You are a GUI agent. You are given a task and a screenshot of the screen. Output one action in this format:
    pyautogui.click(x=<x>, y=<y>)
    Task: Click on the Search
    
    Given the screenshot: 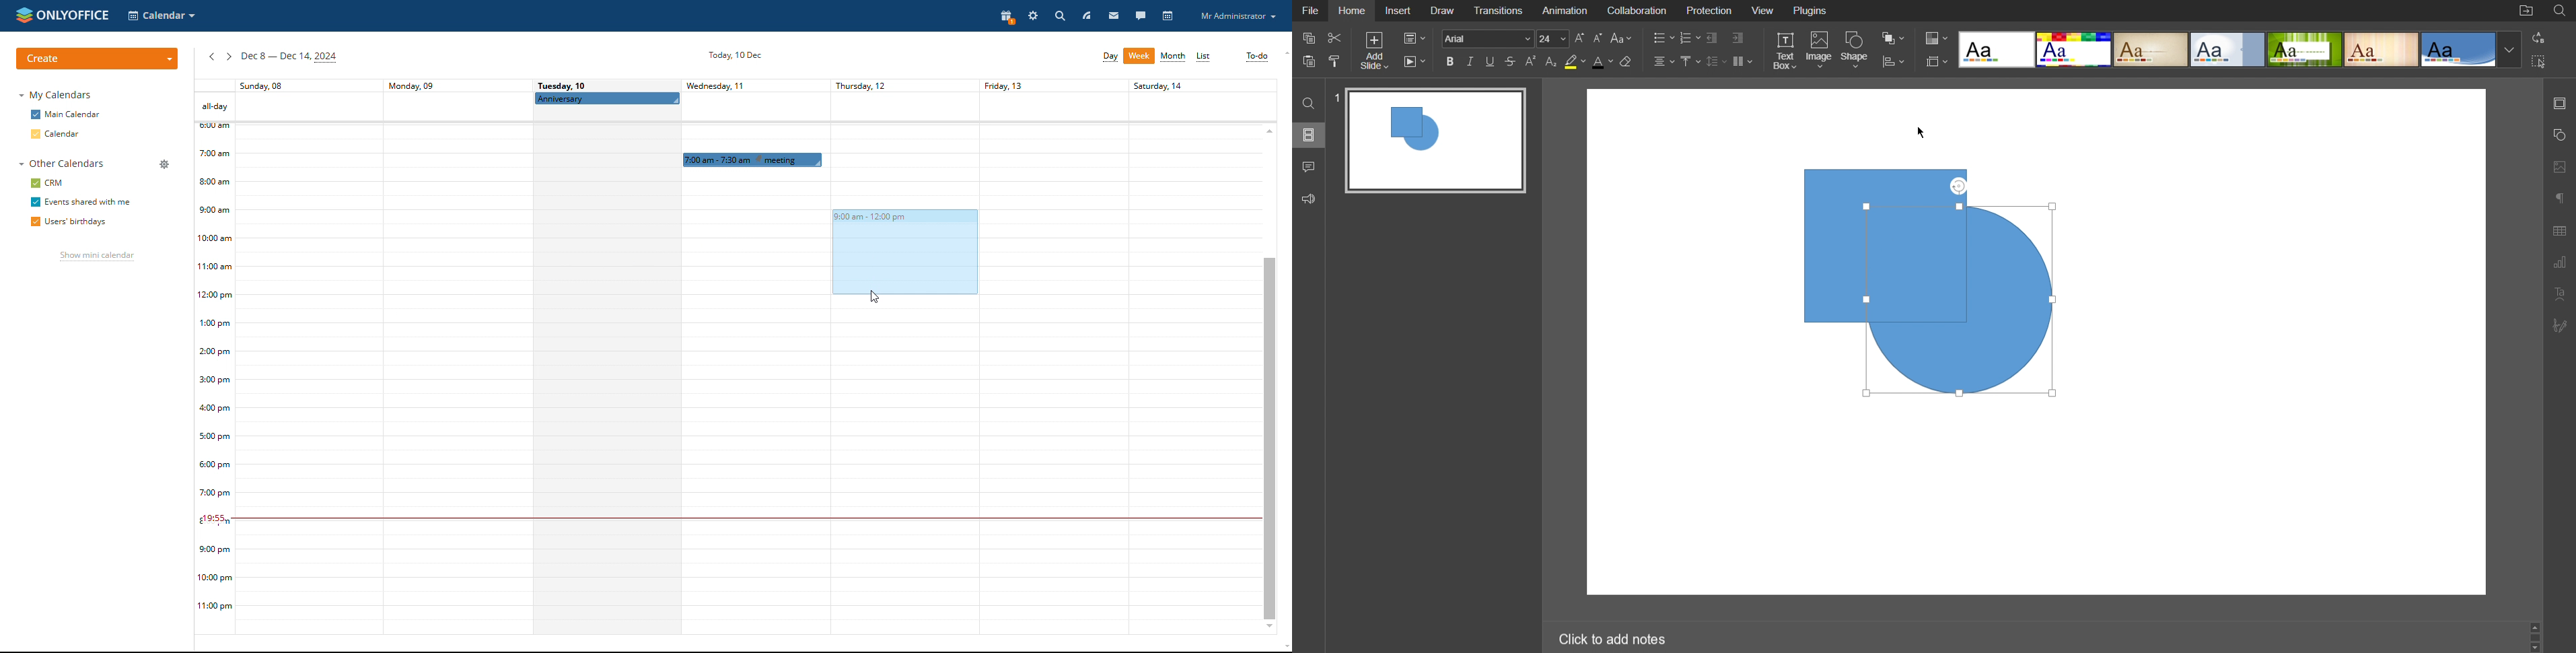 What is the action you would take?
    pyautogui.click(x=2561, y=11)
    